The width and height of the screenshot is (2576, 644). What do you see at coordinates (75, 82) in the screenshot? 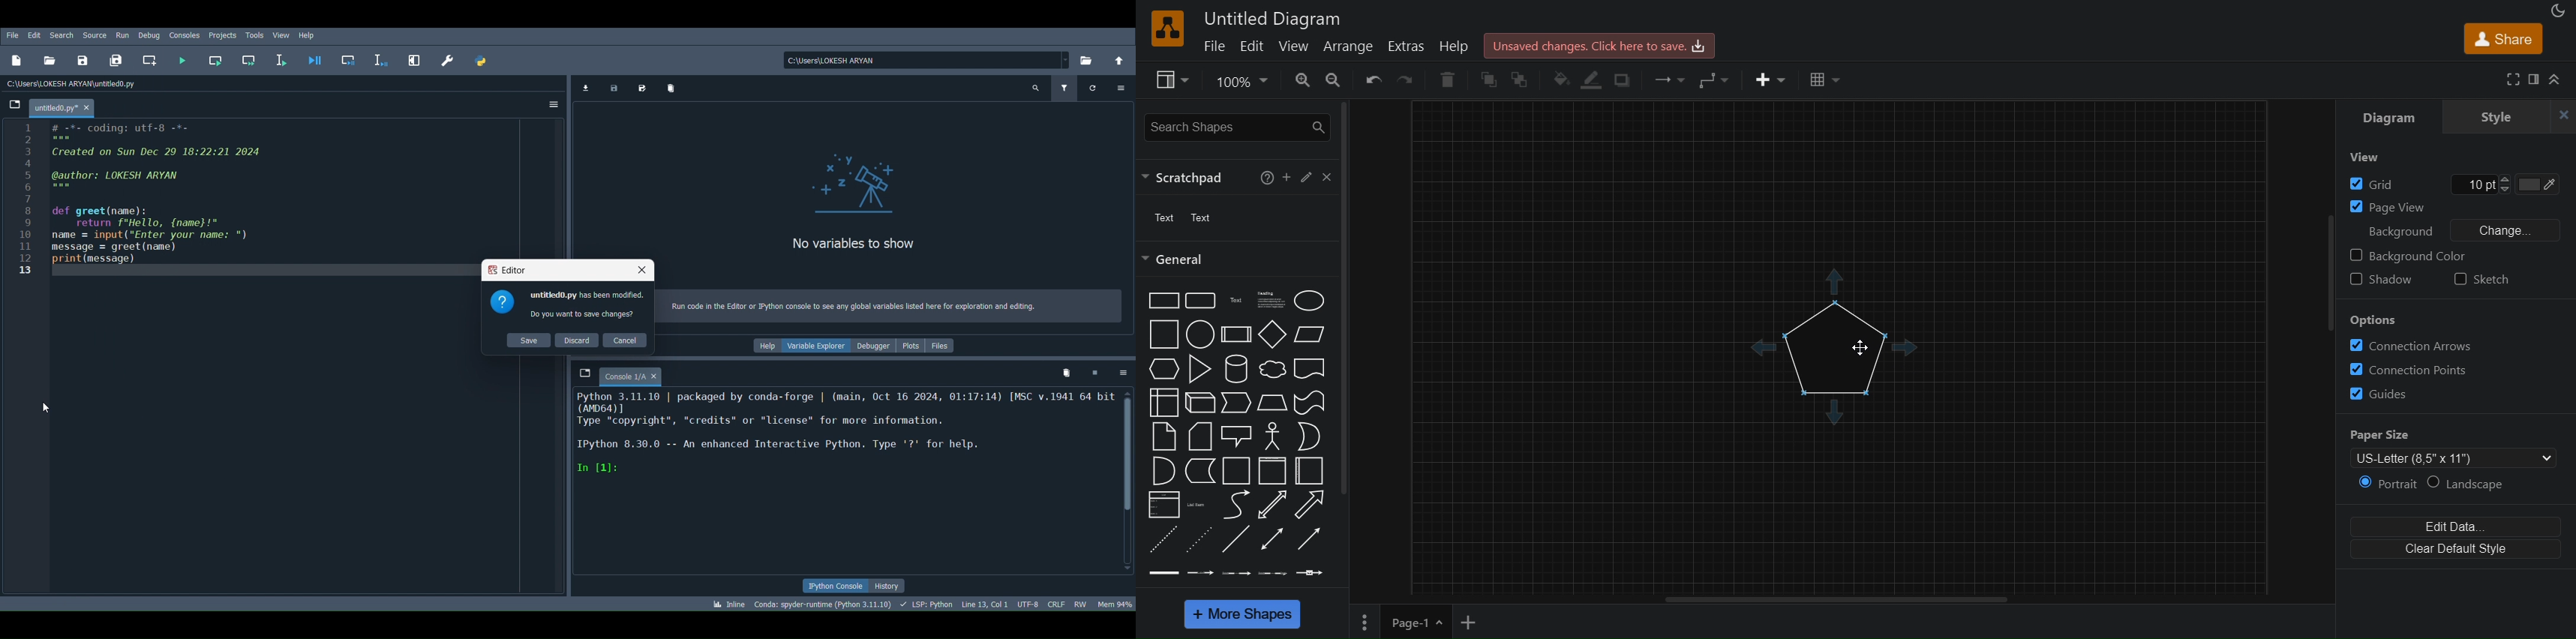
I see `File path` at bounding box center [75, 82].